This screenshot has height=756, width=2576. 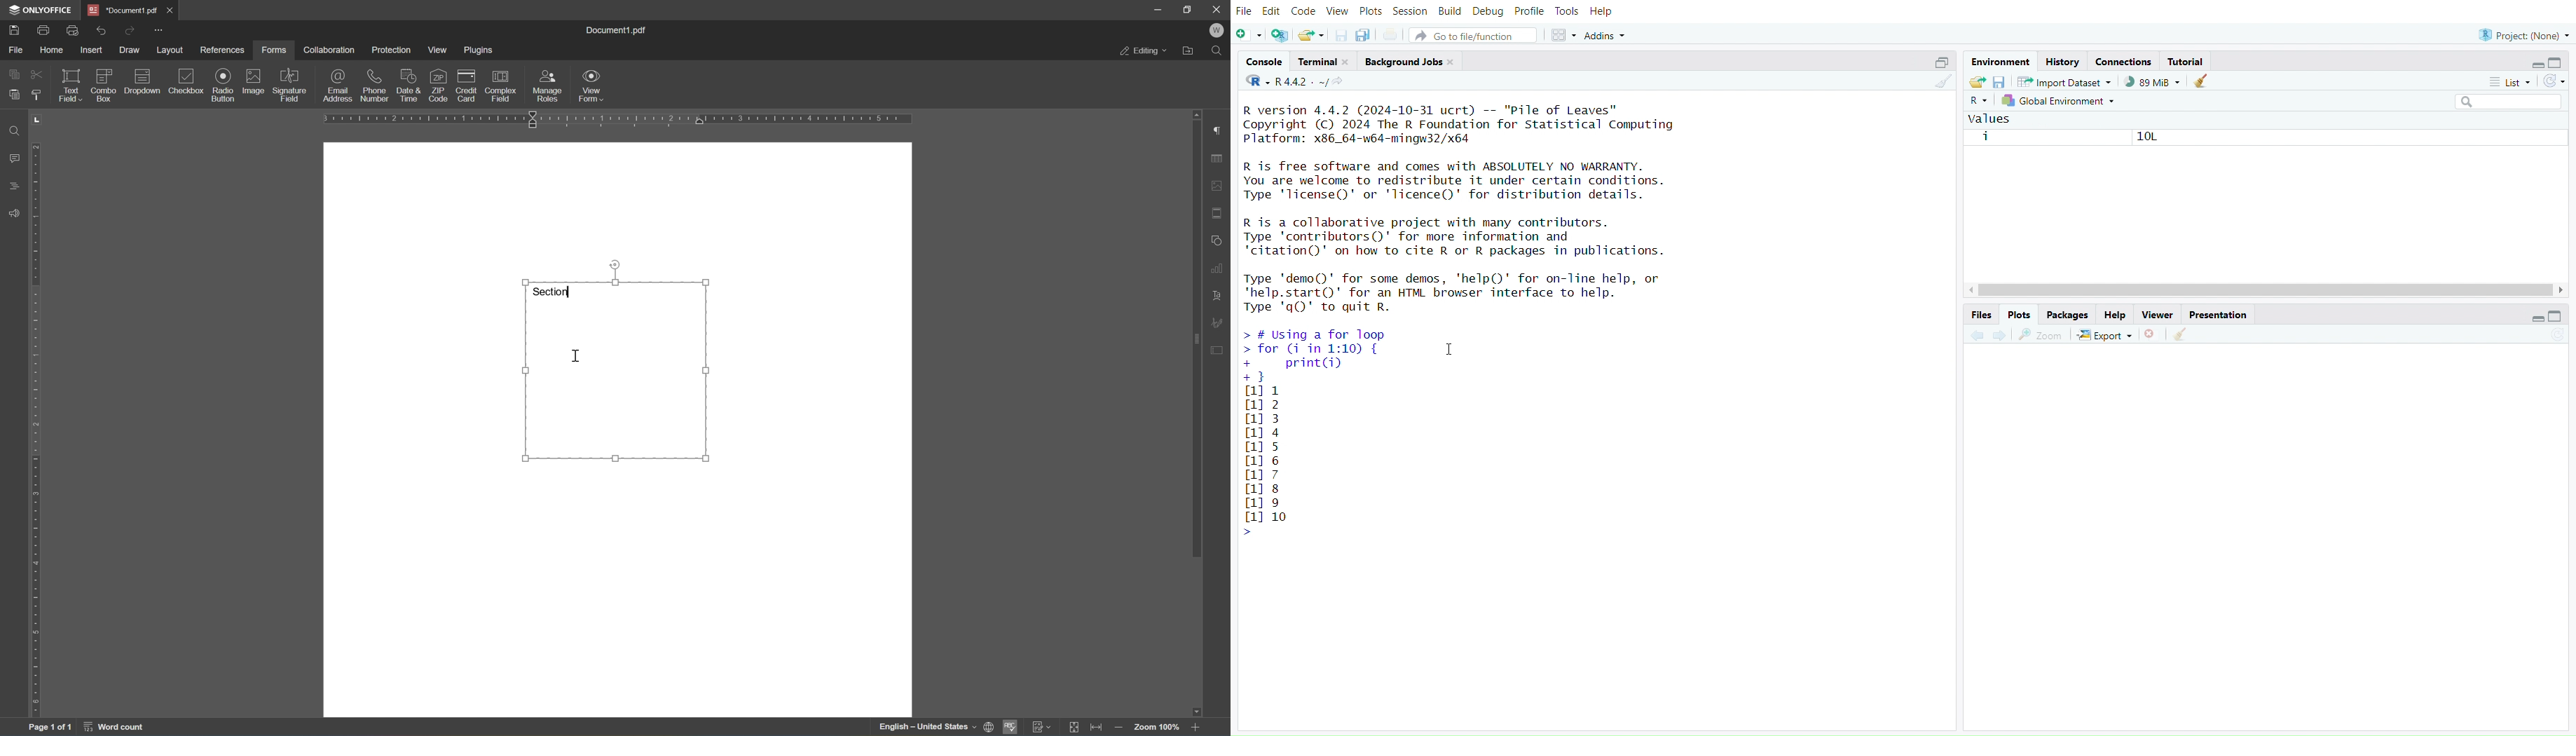 What do you see at coordinates (1448, 12) in the screenshot?
I see `build` at bounding box center [1448, 12].